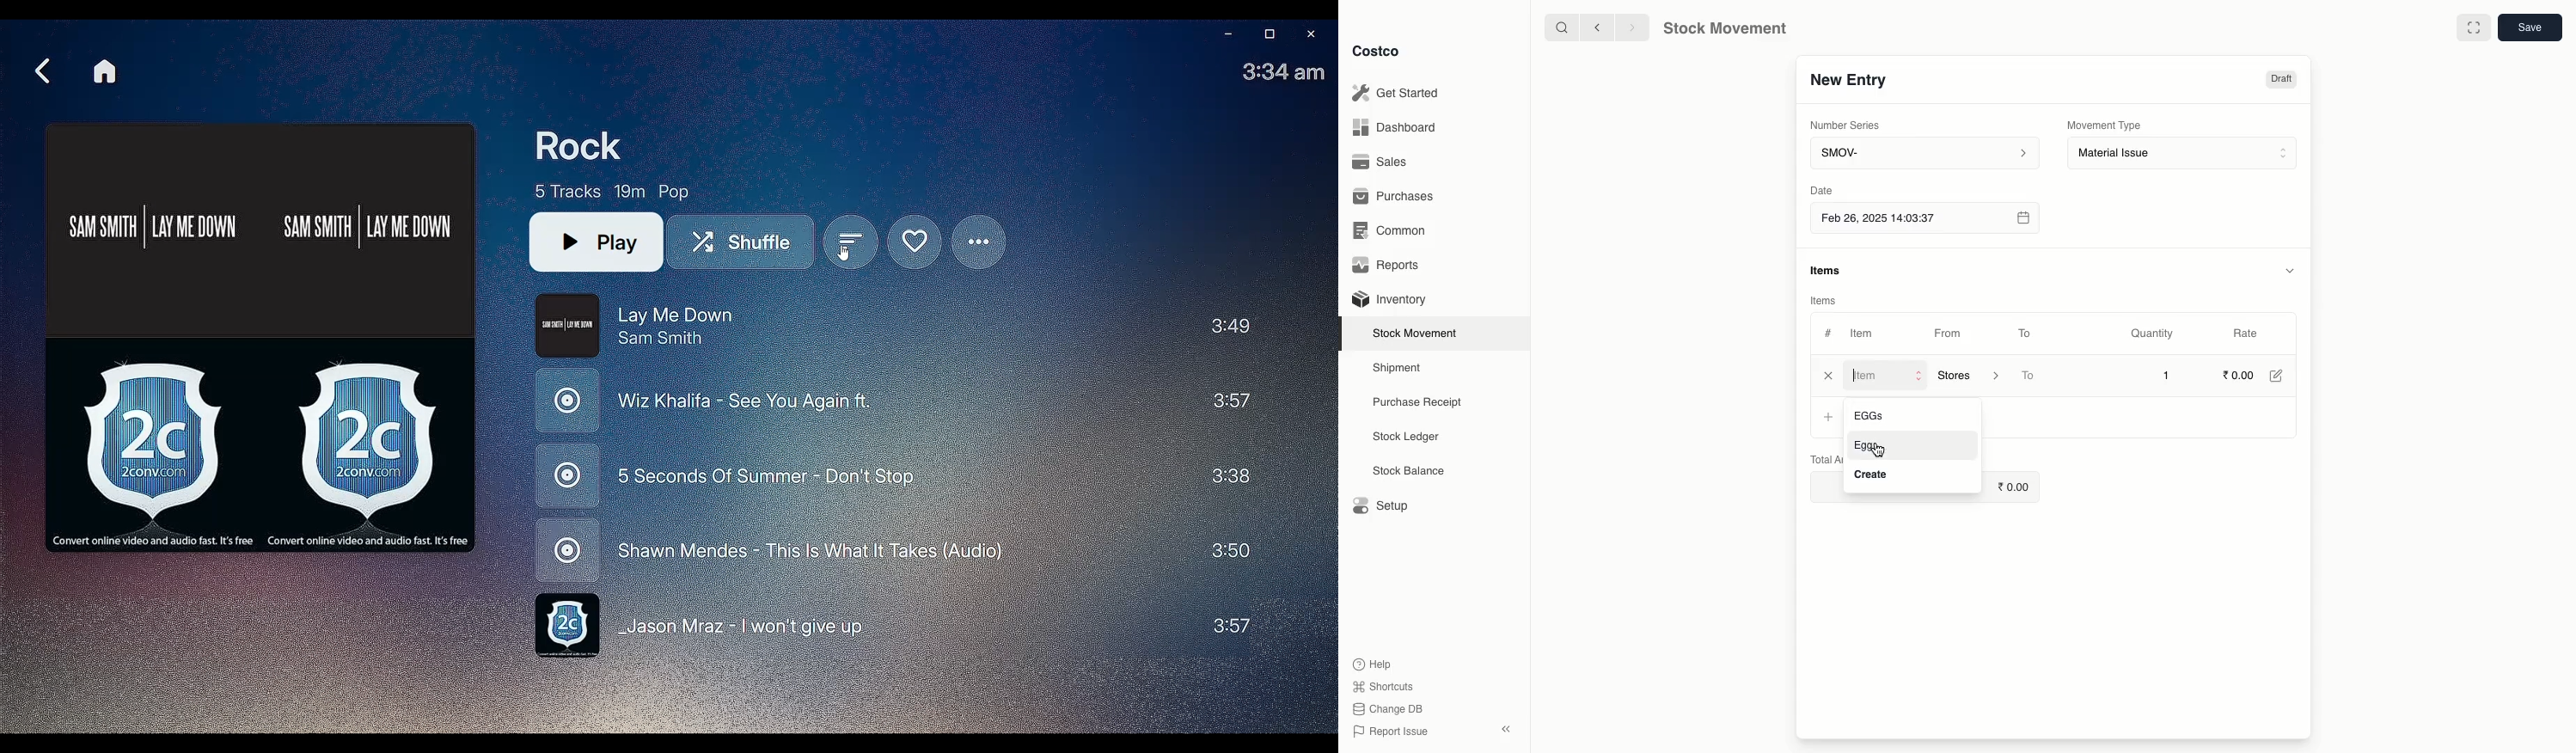 This screenshot has height=756, width=2576. I want to click on Shuffle, so click(746, 243).